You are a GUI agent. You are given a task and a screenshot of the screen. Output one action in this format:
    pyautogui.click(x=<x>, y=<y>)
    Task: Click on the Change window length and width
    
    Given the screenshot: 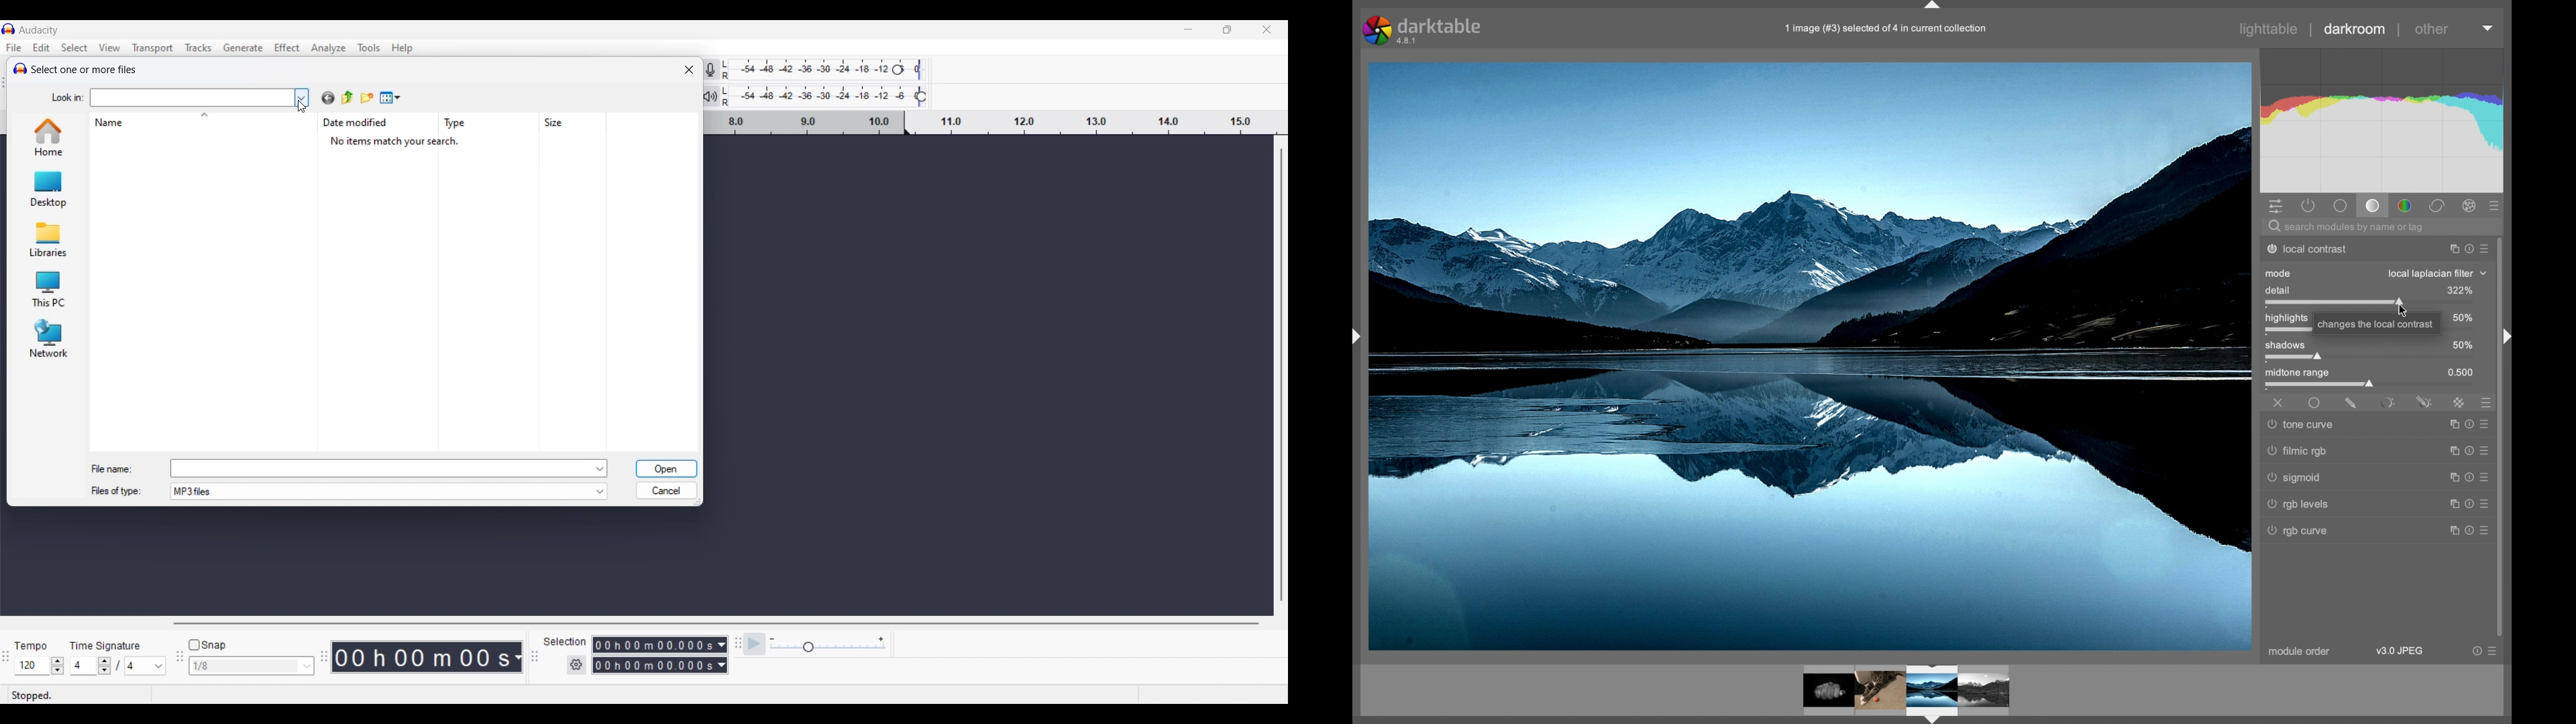 What is the action you would take?
    pyautogui.click(x=701, y=505)
    